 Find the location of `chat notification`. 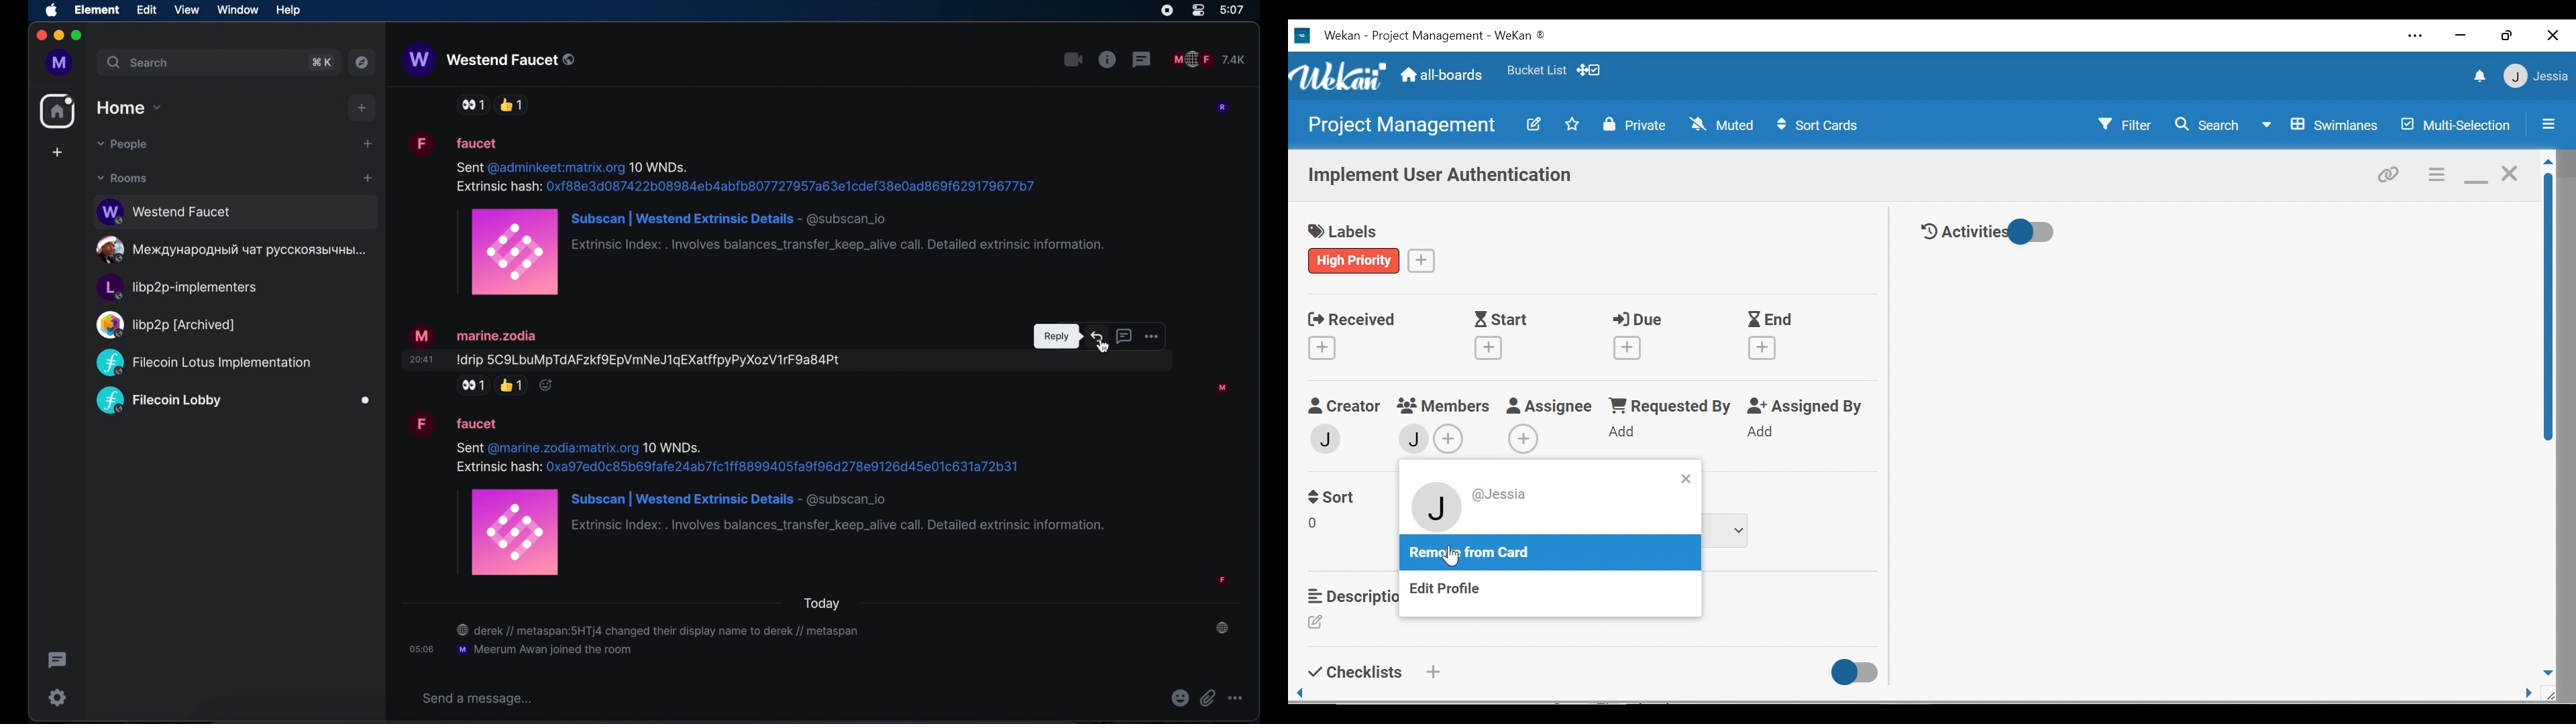

chat notification is located at coordinates (637, 642).